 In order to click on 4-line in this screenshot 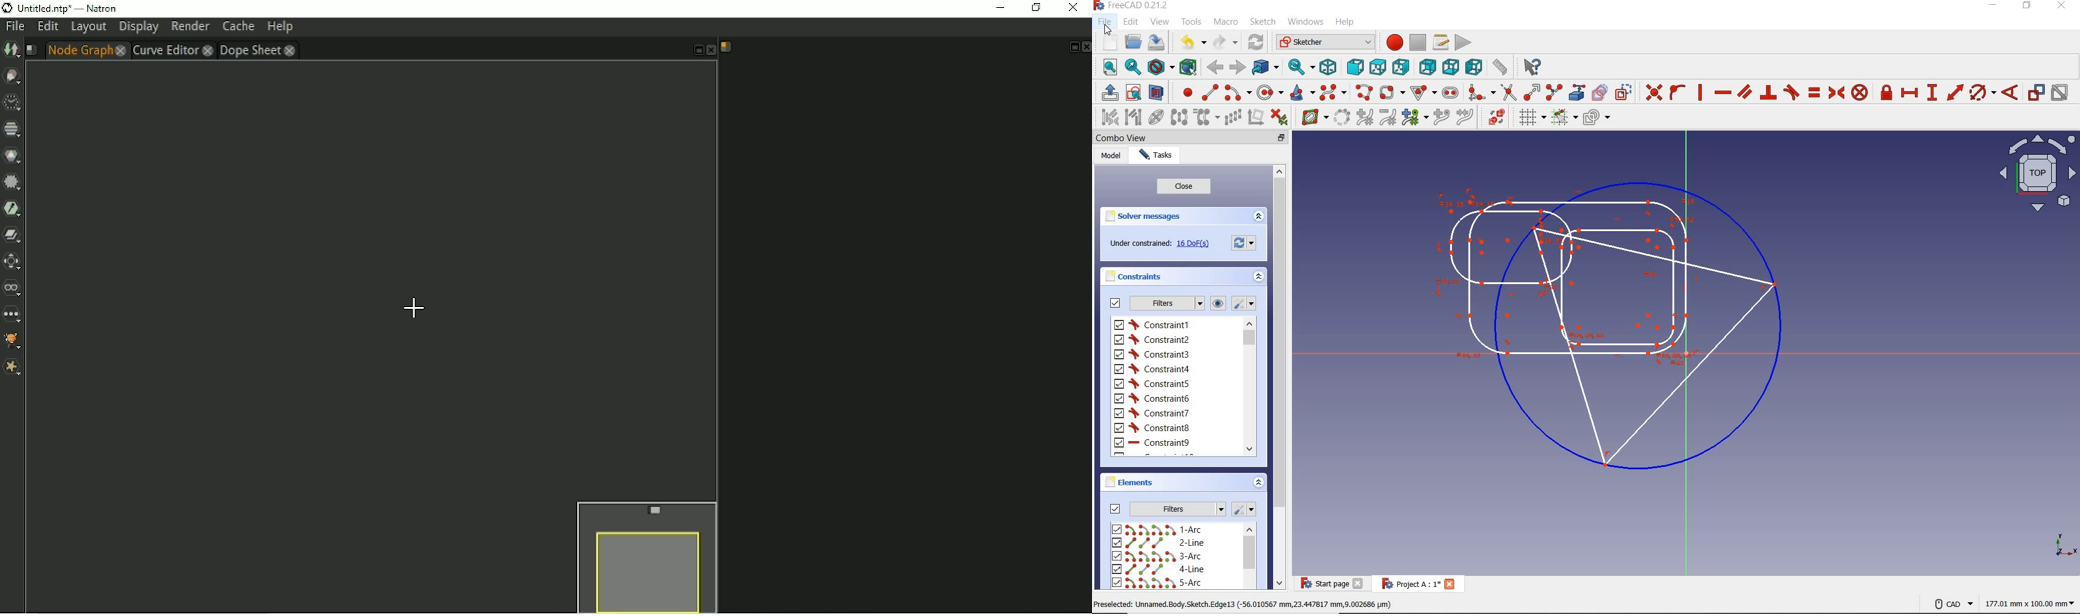, I will do `click(1160, 569)`.